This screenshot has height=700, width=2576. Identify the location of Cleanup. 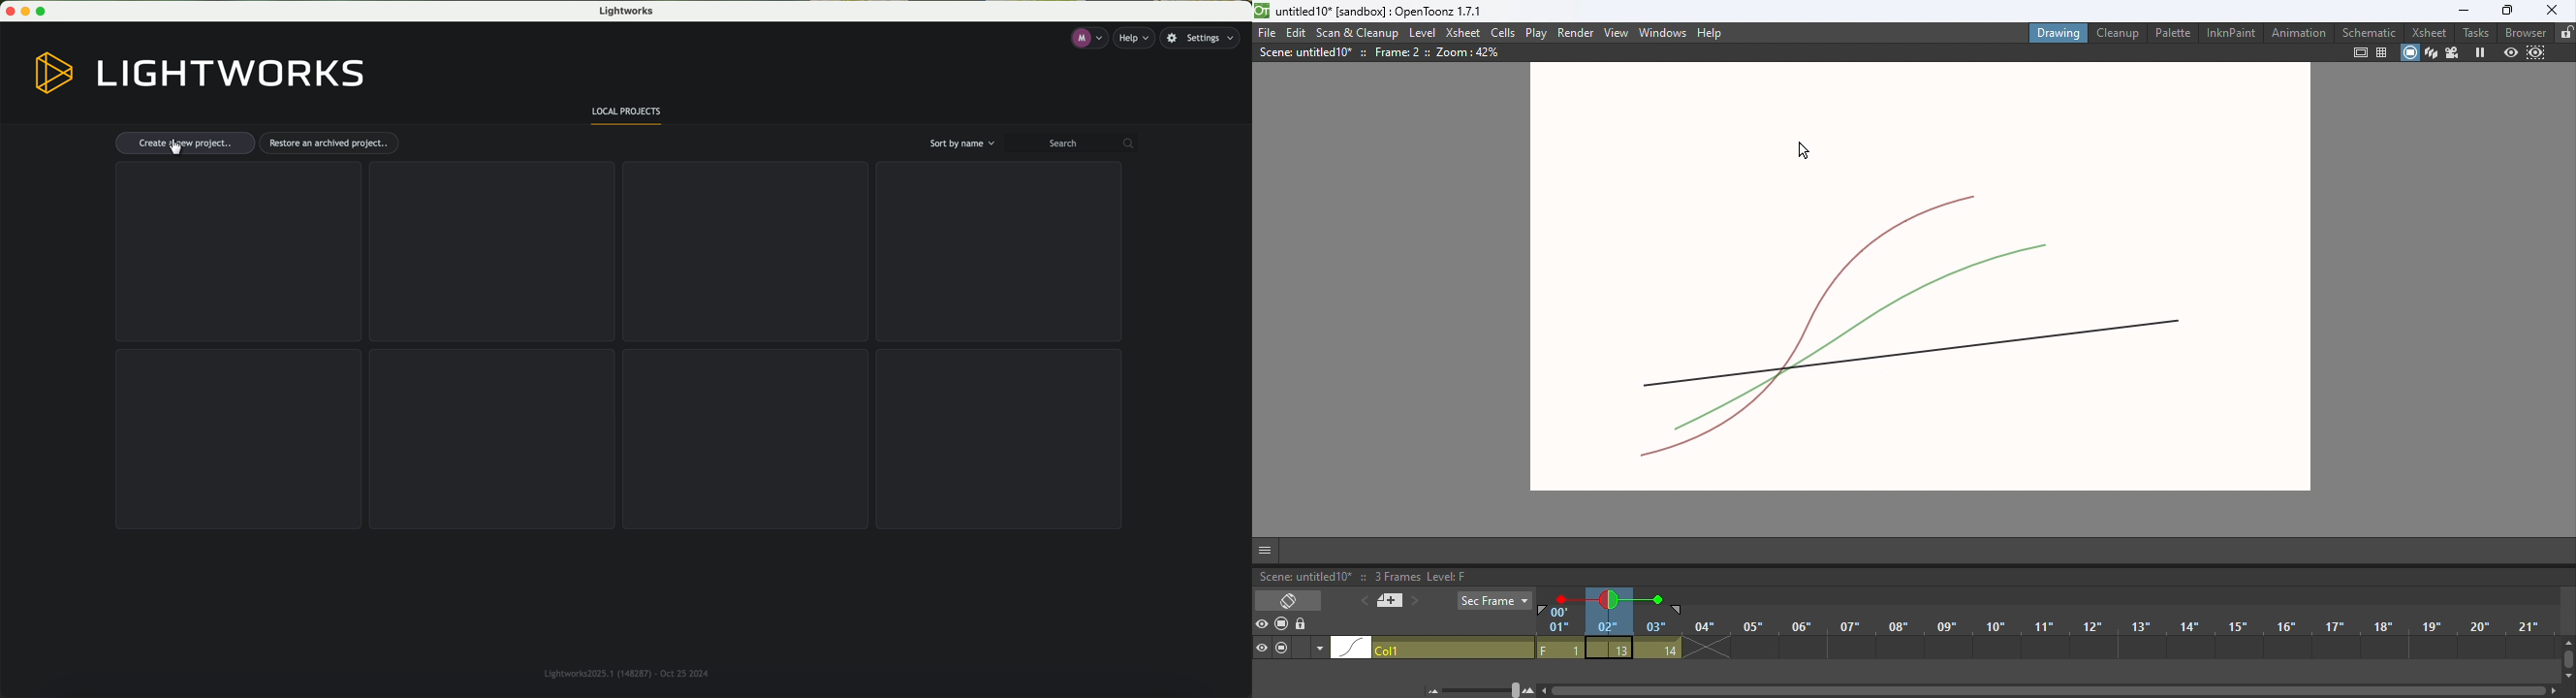
(2119, 32).